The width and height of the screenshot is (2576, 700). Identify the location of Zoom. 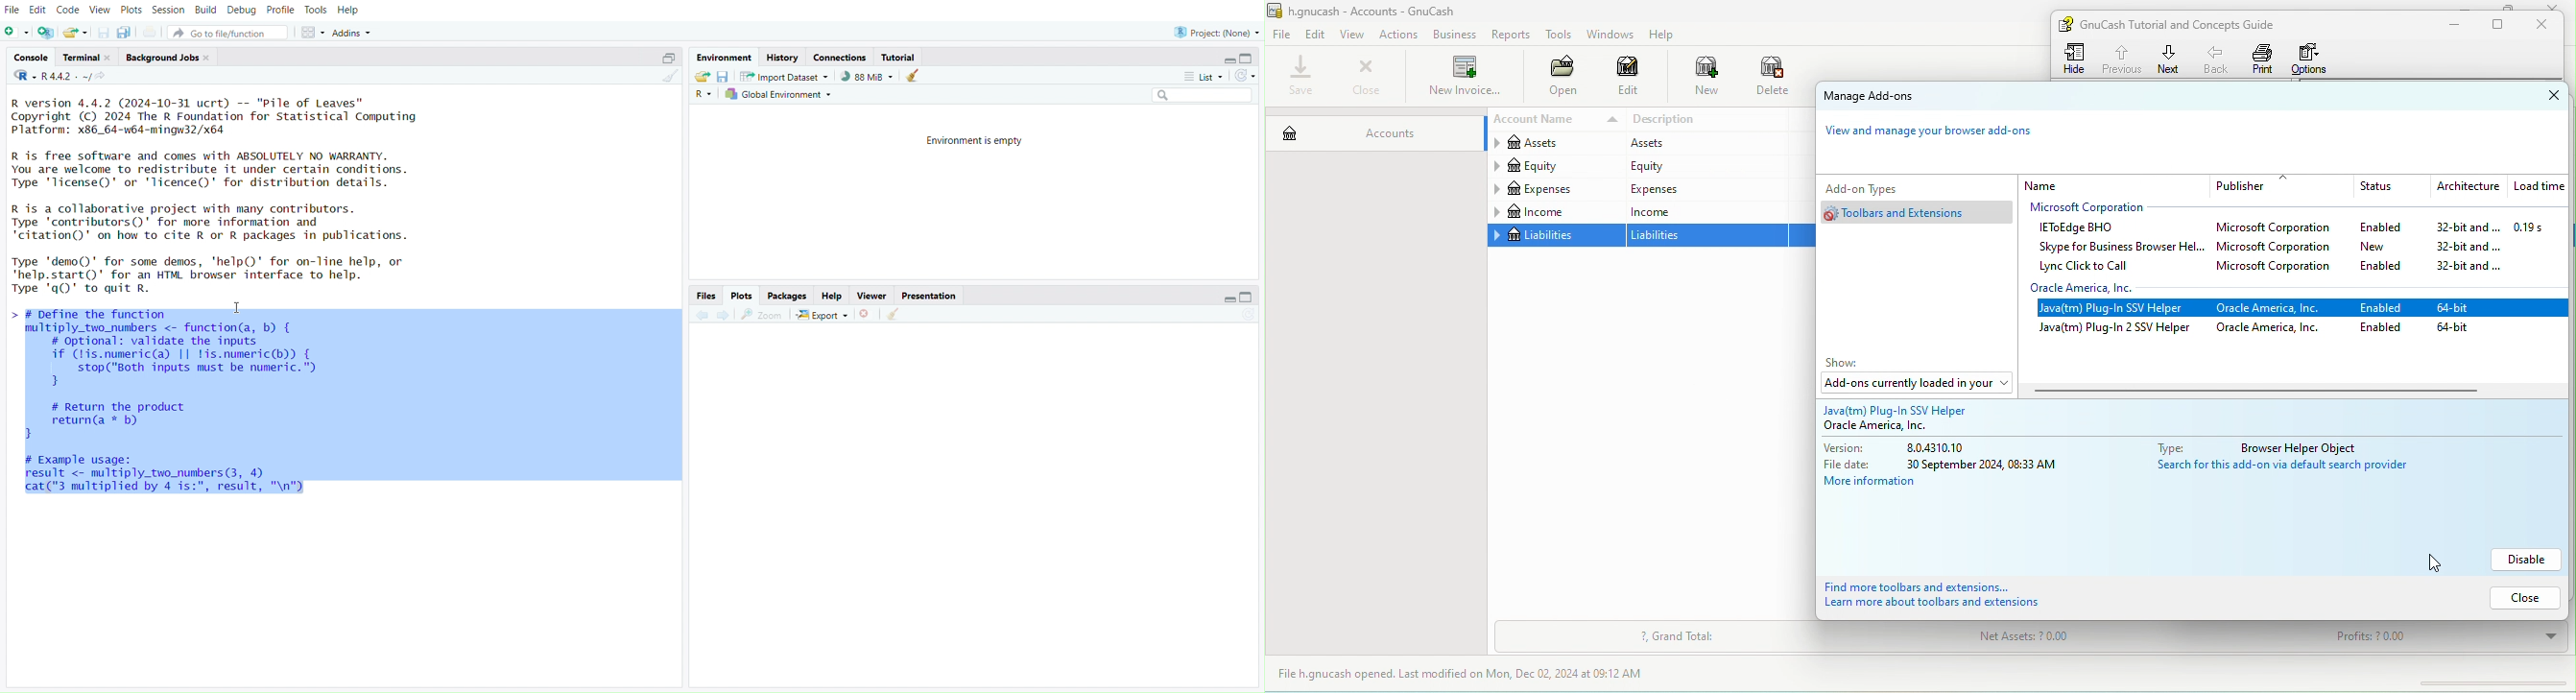
(762, 314).